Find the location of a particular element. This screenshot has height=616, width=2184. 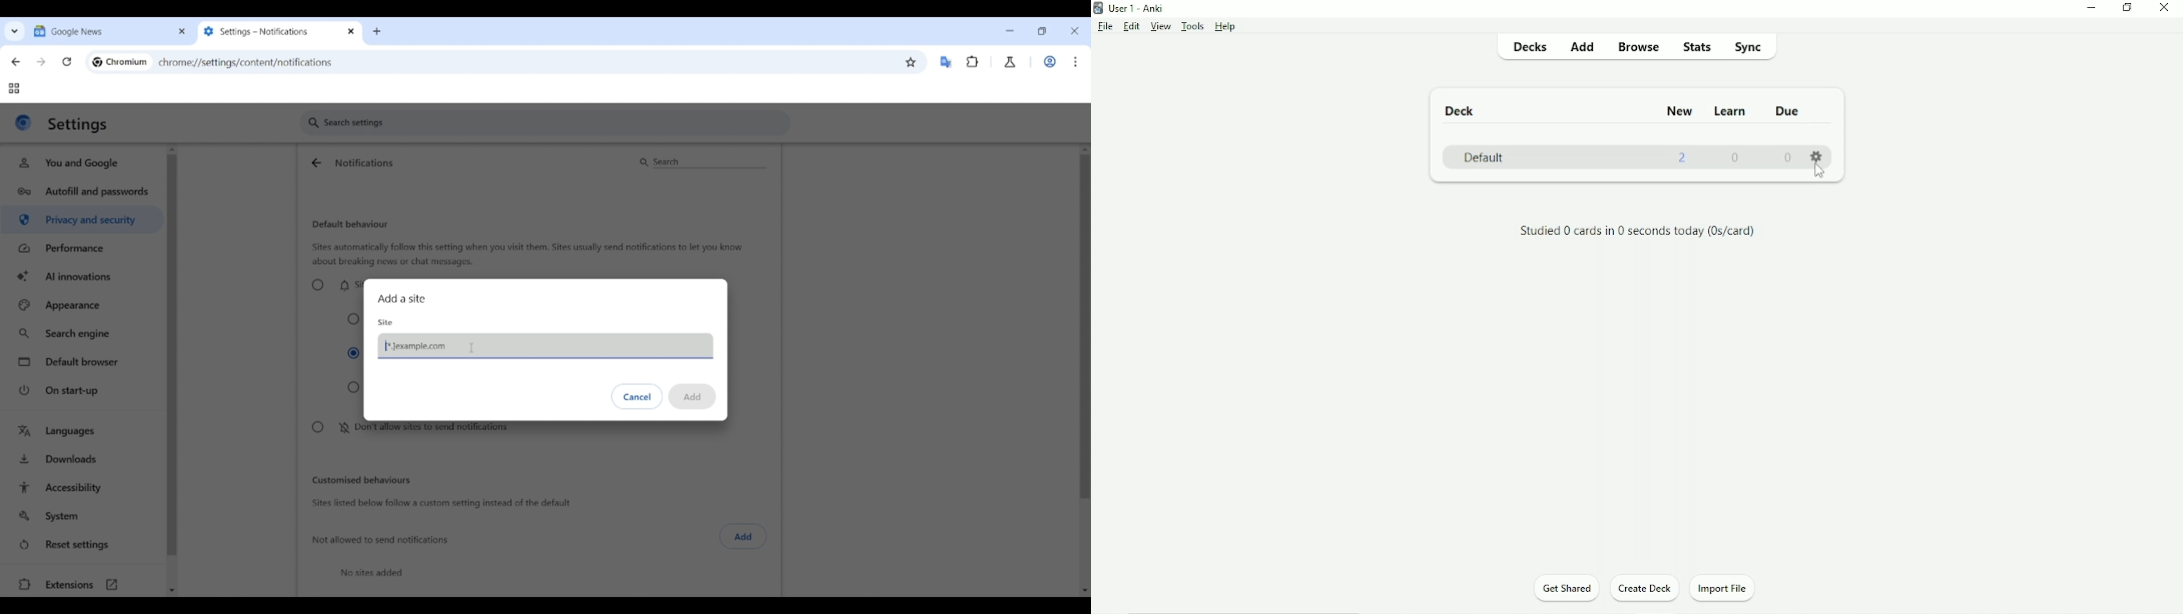

Accessibility is located at coordinates (84, 488).